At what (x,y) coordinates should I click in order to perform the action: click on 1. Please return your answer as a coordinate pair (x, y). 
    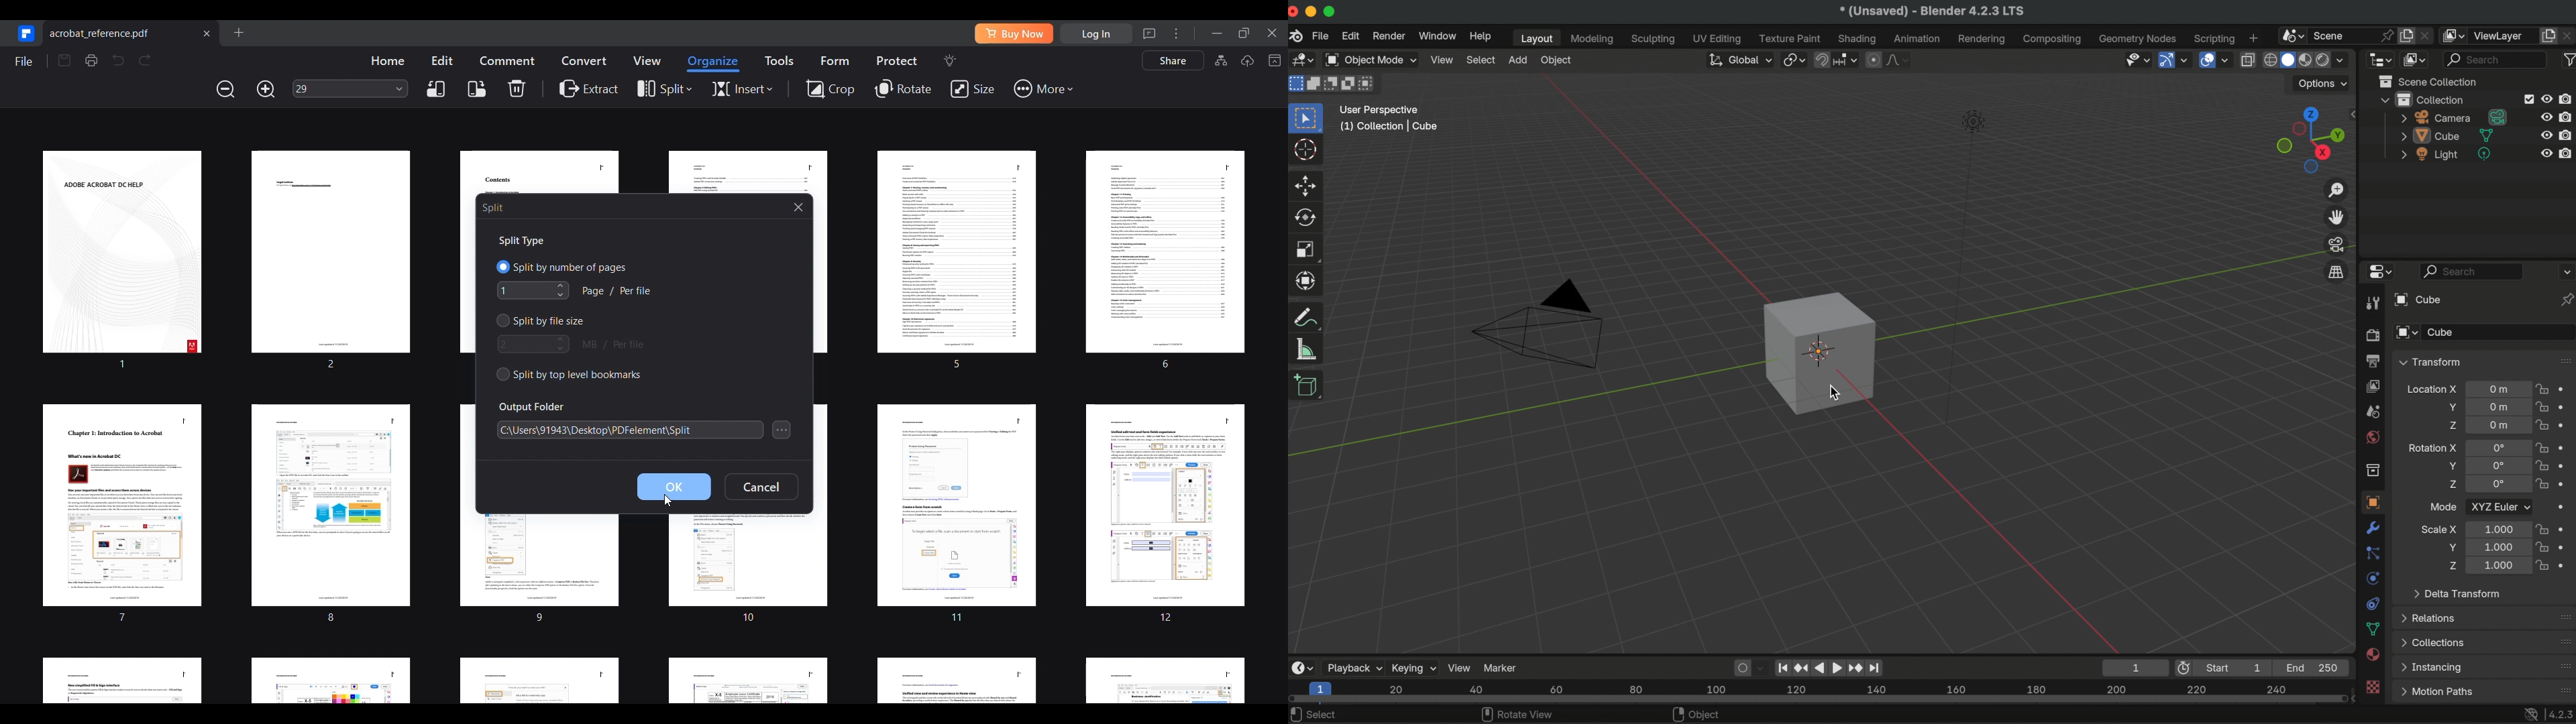
    Looking at the image, I should click on (2133, 667).